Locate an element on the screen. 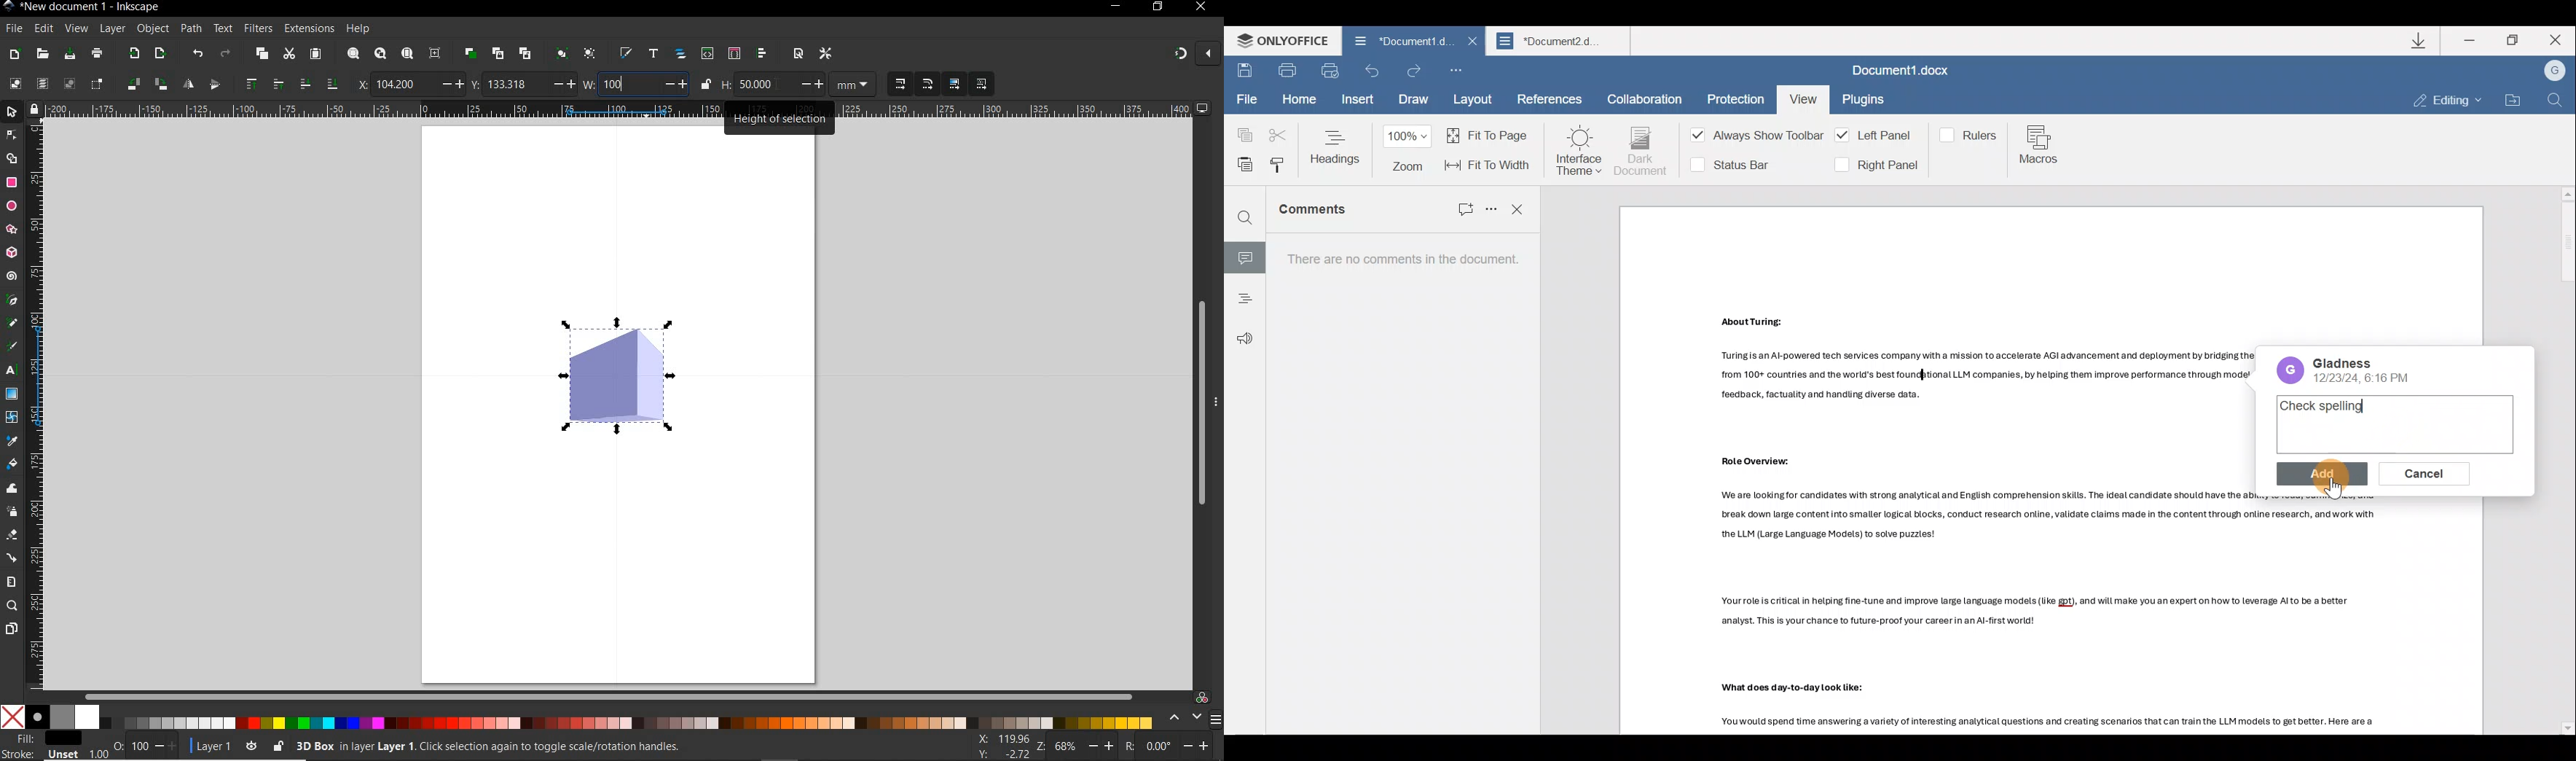 Image resolution: width=2576 pixels, height=784 pixels. increase/decrease is located at coordinates (1101, 748).